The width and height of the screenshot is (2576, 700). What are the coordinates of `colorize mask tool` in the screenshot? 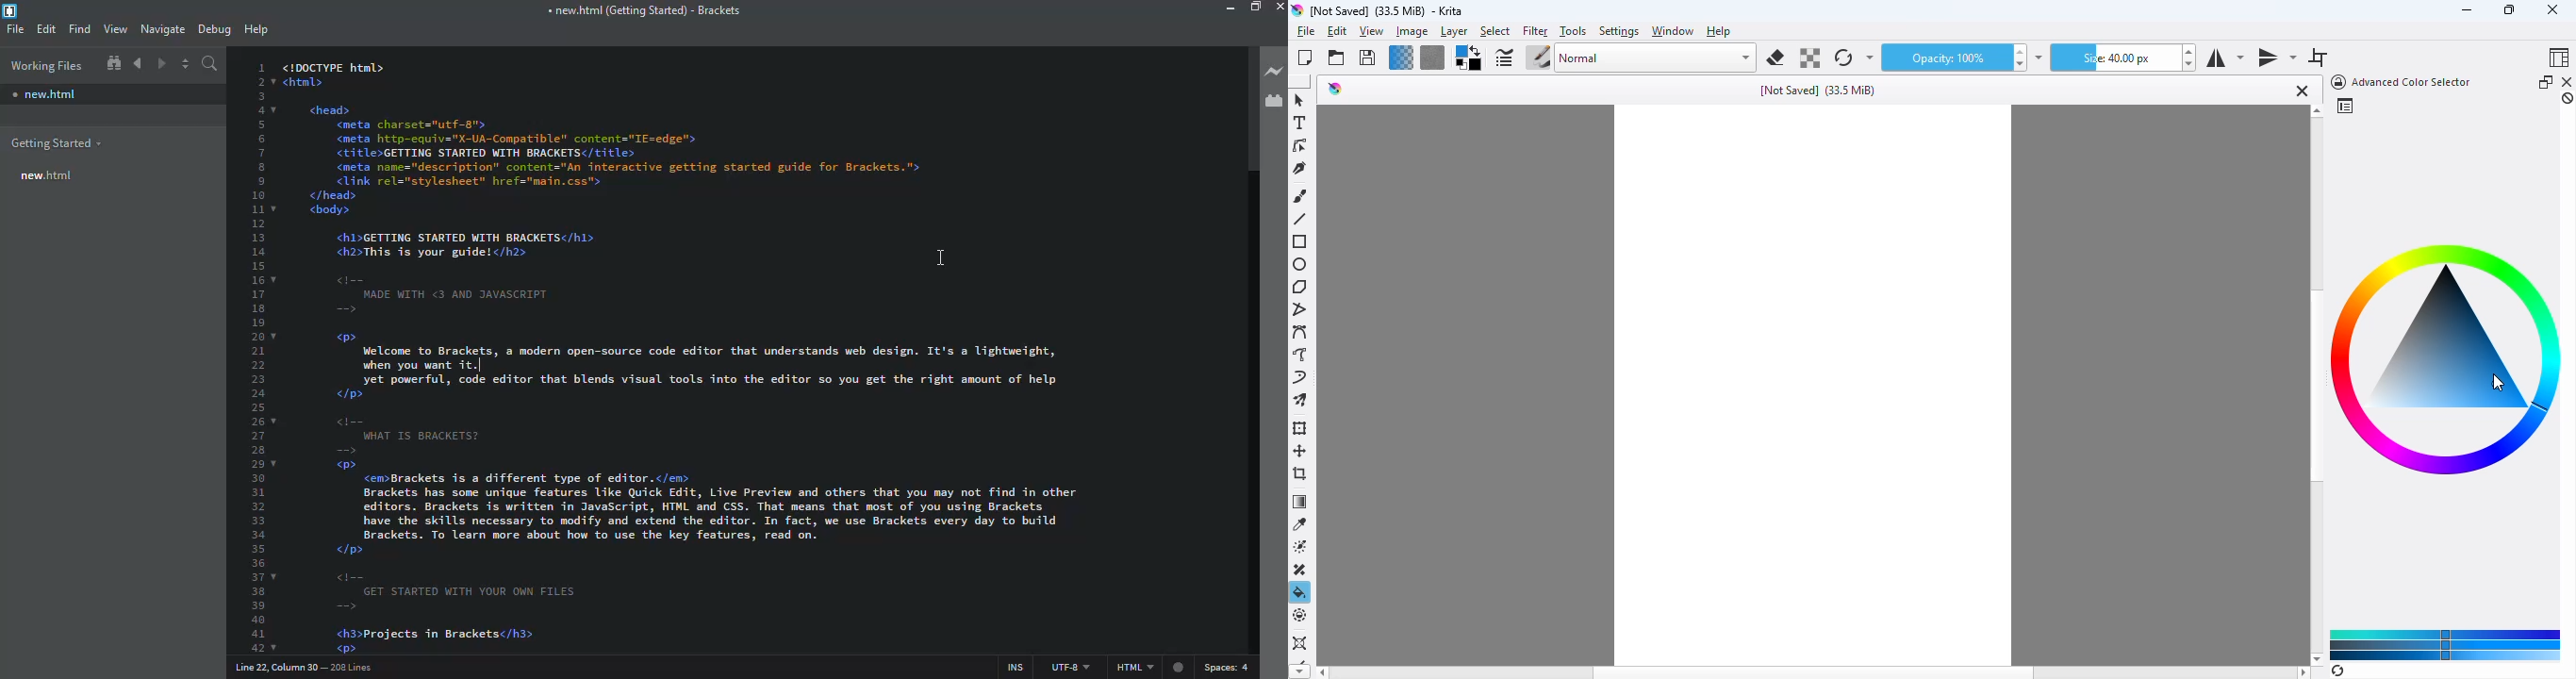 It's located at (1302, 547).